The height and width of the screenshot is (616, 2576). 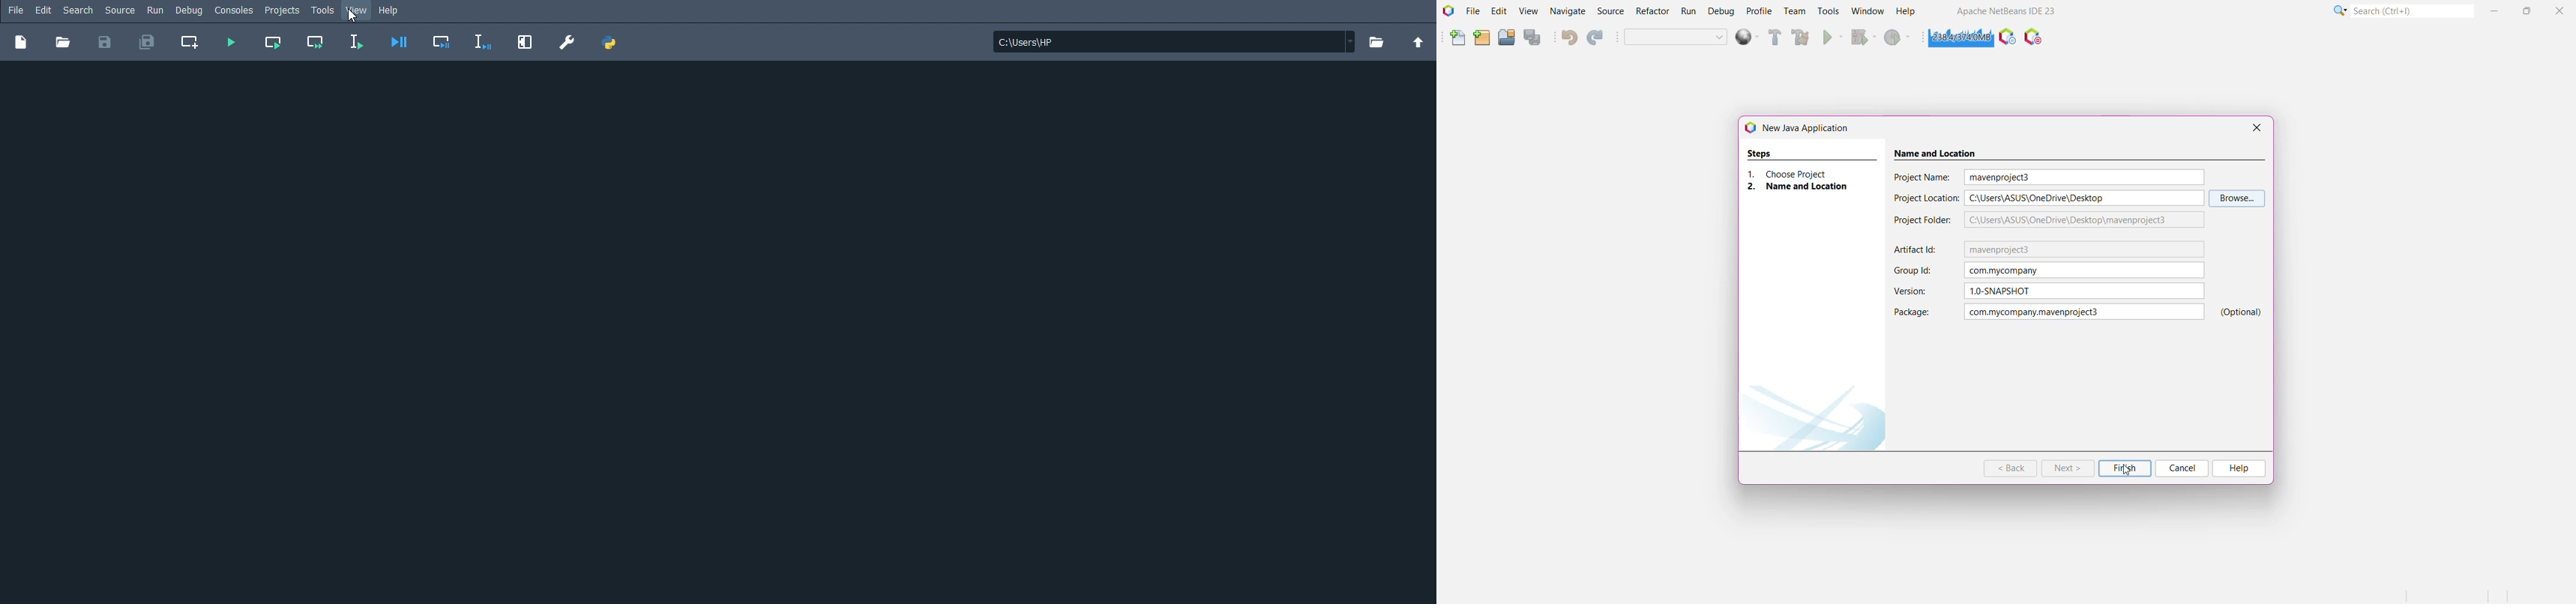 What do you see at coordinates (324, 11) in the screenshot?
I see `Tools` at bounding box center [324, 11].